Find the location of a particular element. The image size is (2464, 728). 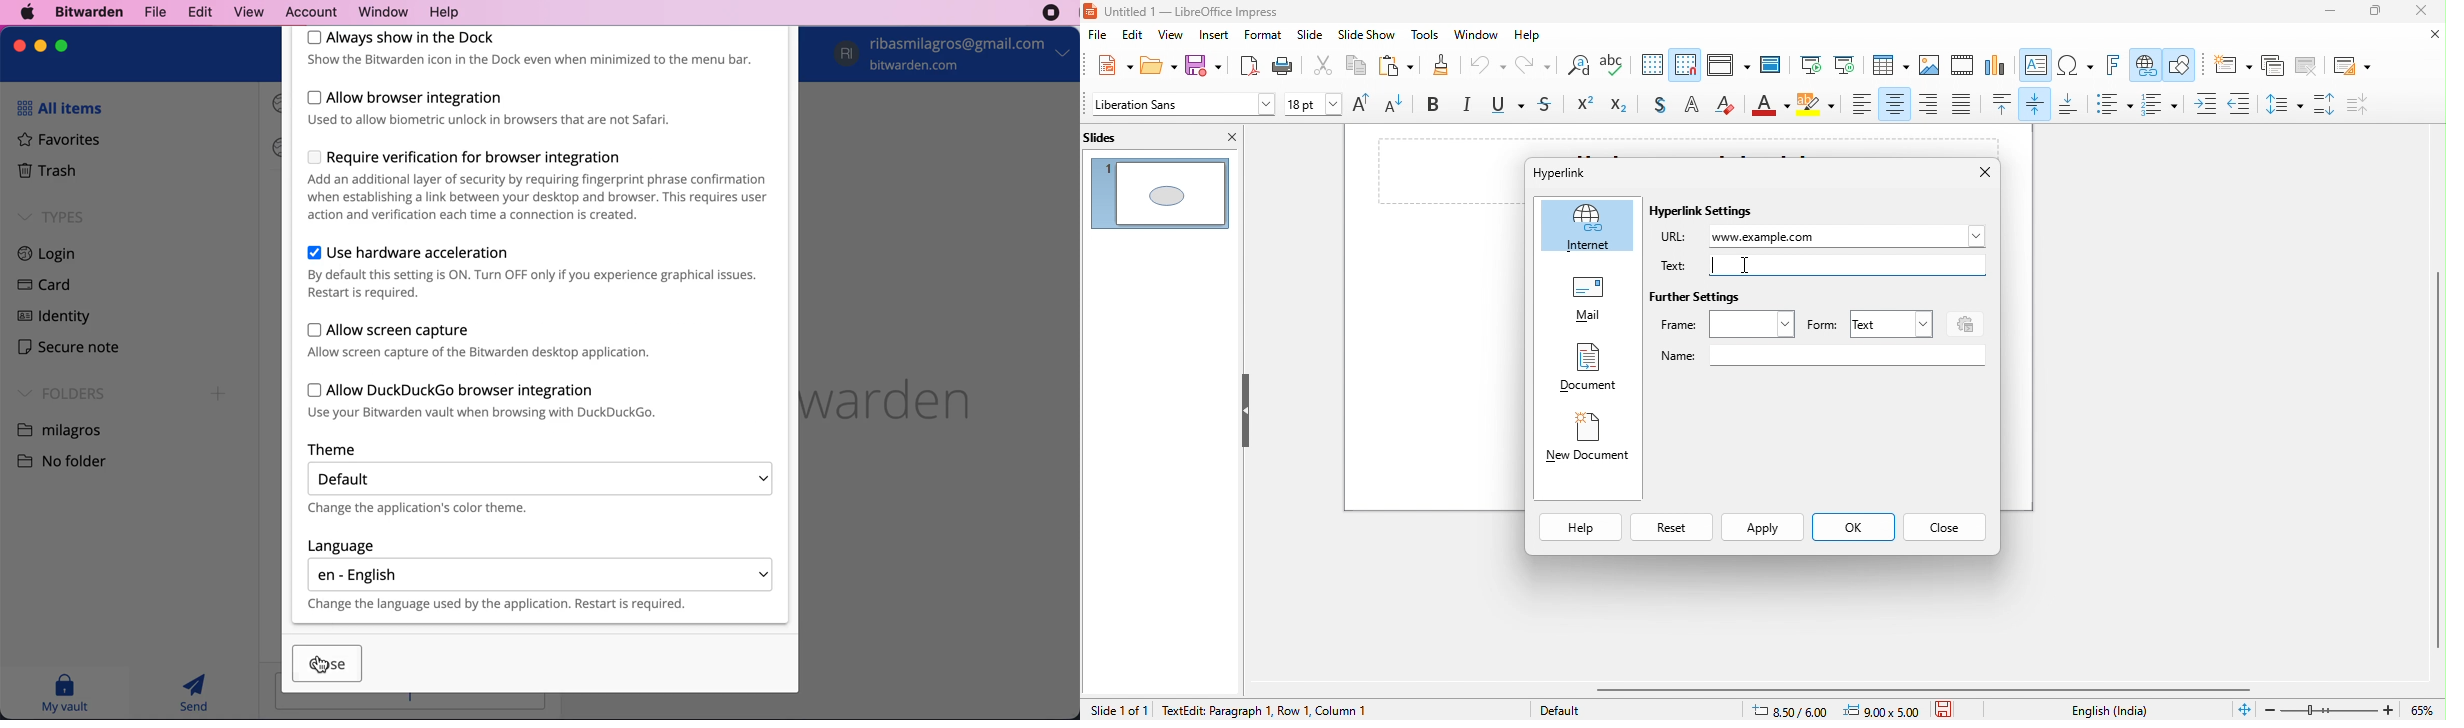

slide 1 is located at coordinates (1160, 191).